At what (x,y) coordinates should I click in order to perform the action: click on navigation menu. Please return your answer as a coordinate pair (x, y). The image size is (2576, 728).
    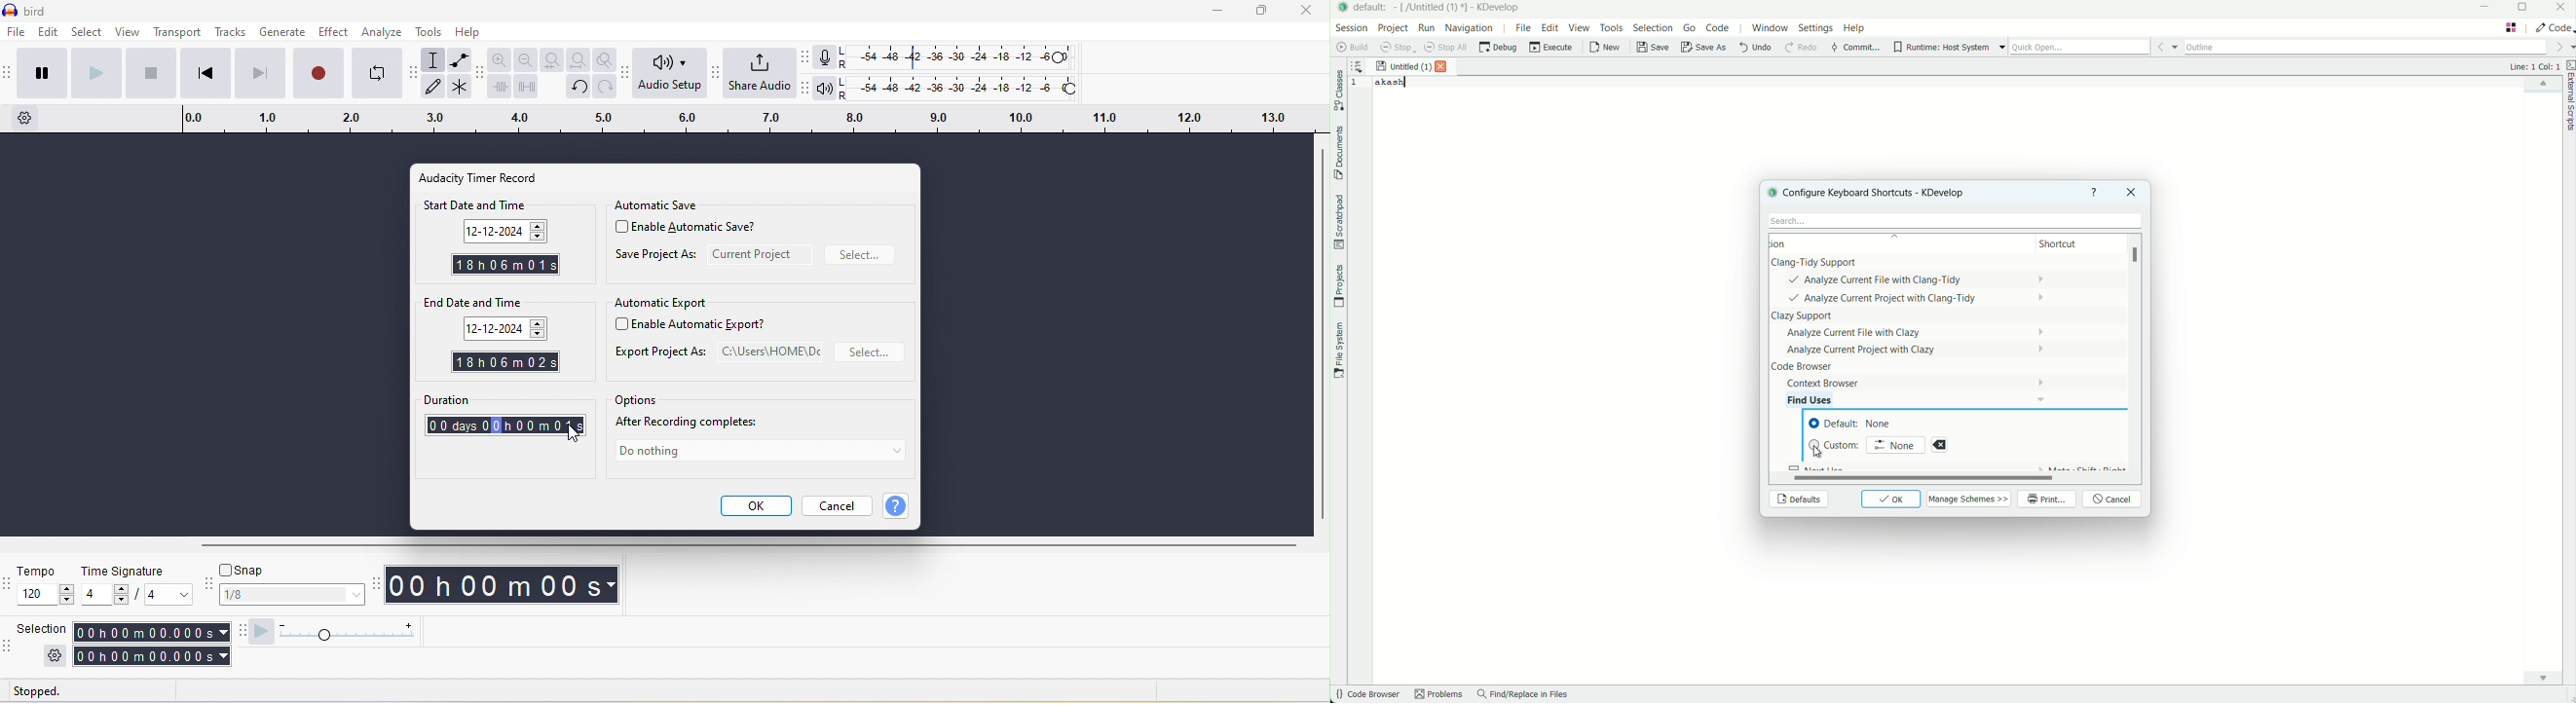
    Looking at the image, I should click on (1470, 27).